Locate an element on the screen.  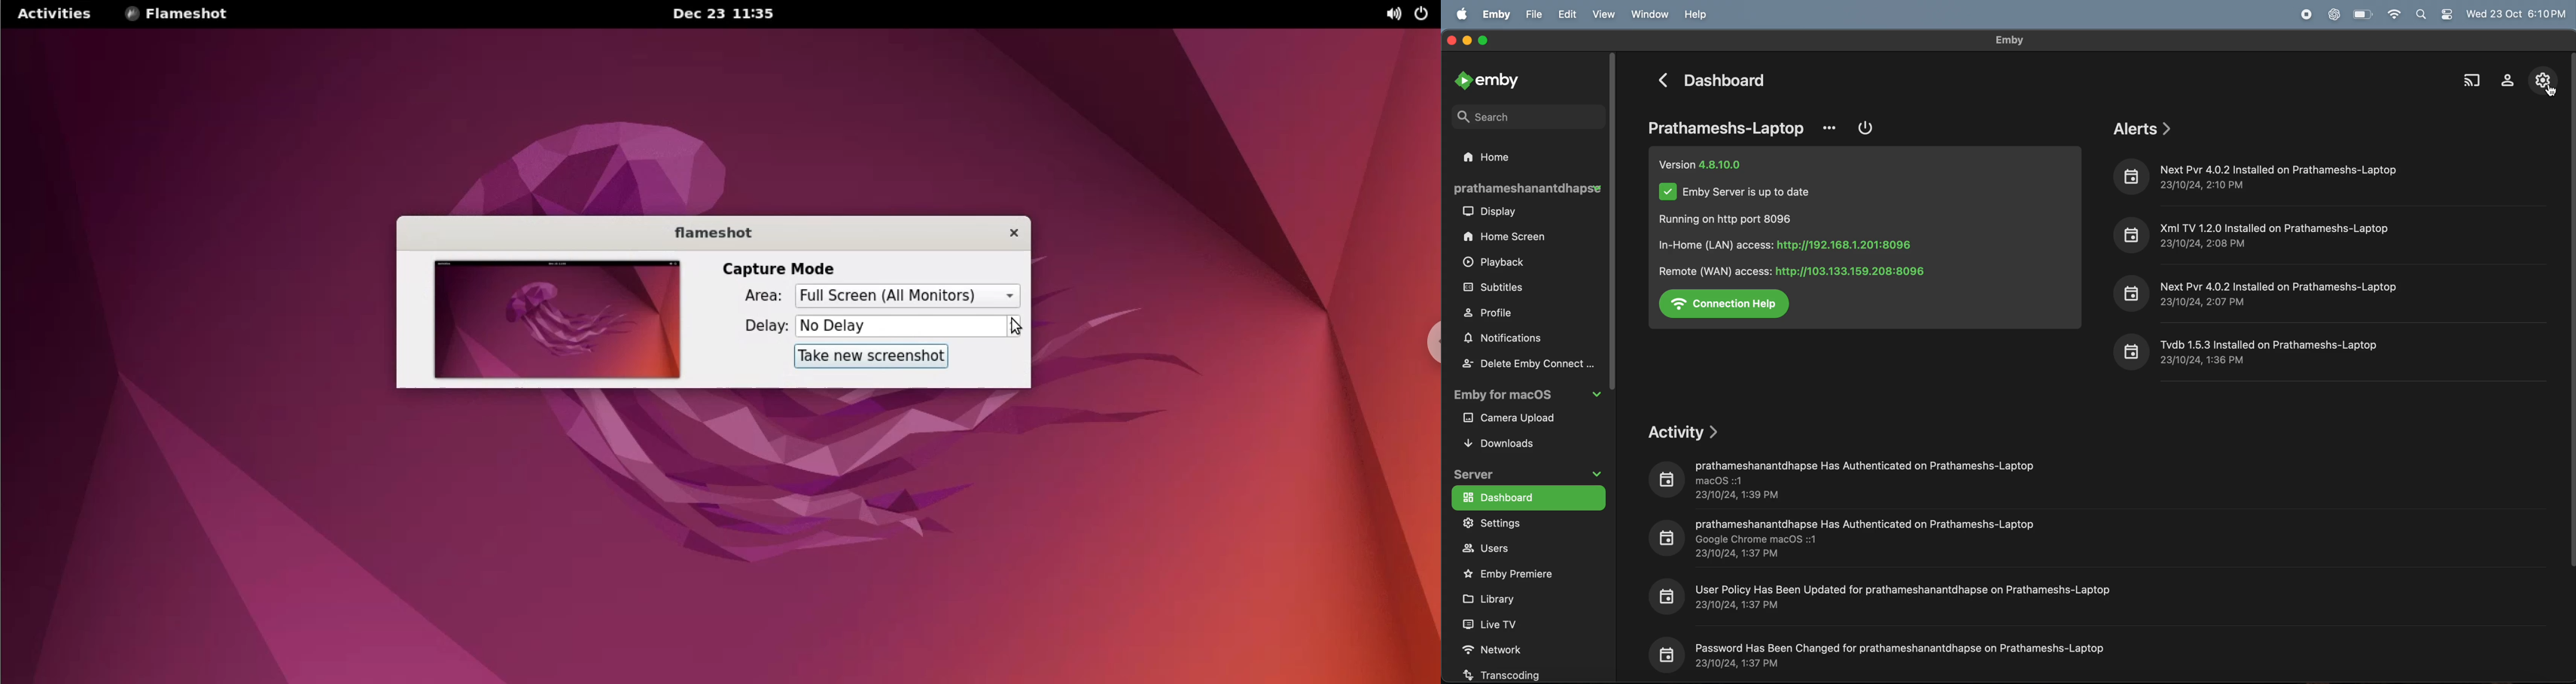
Vv Emby Server is up to date is located at coordinates (1733, 191).